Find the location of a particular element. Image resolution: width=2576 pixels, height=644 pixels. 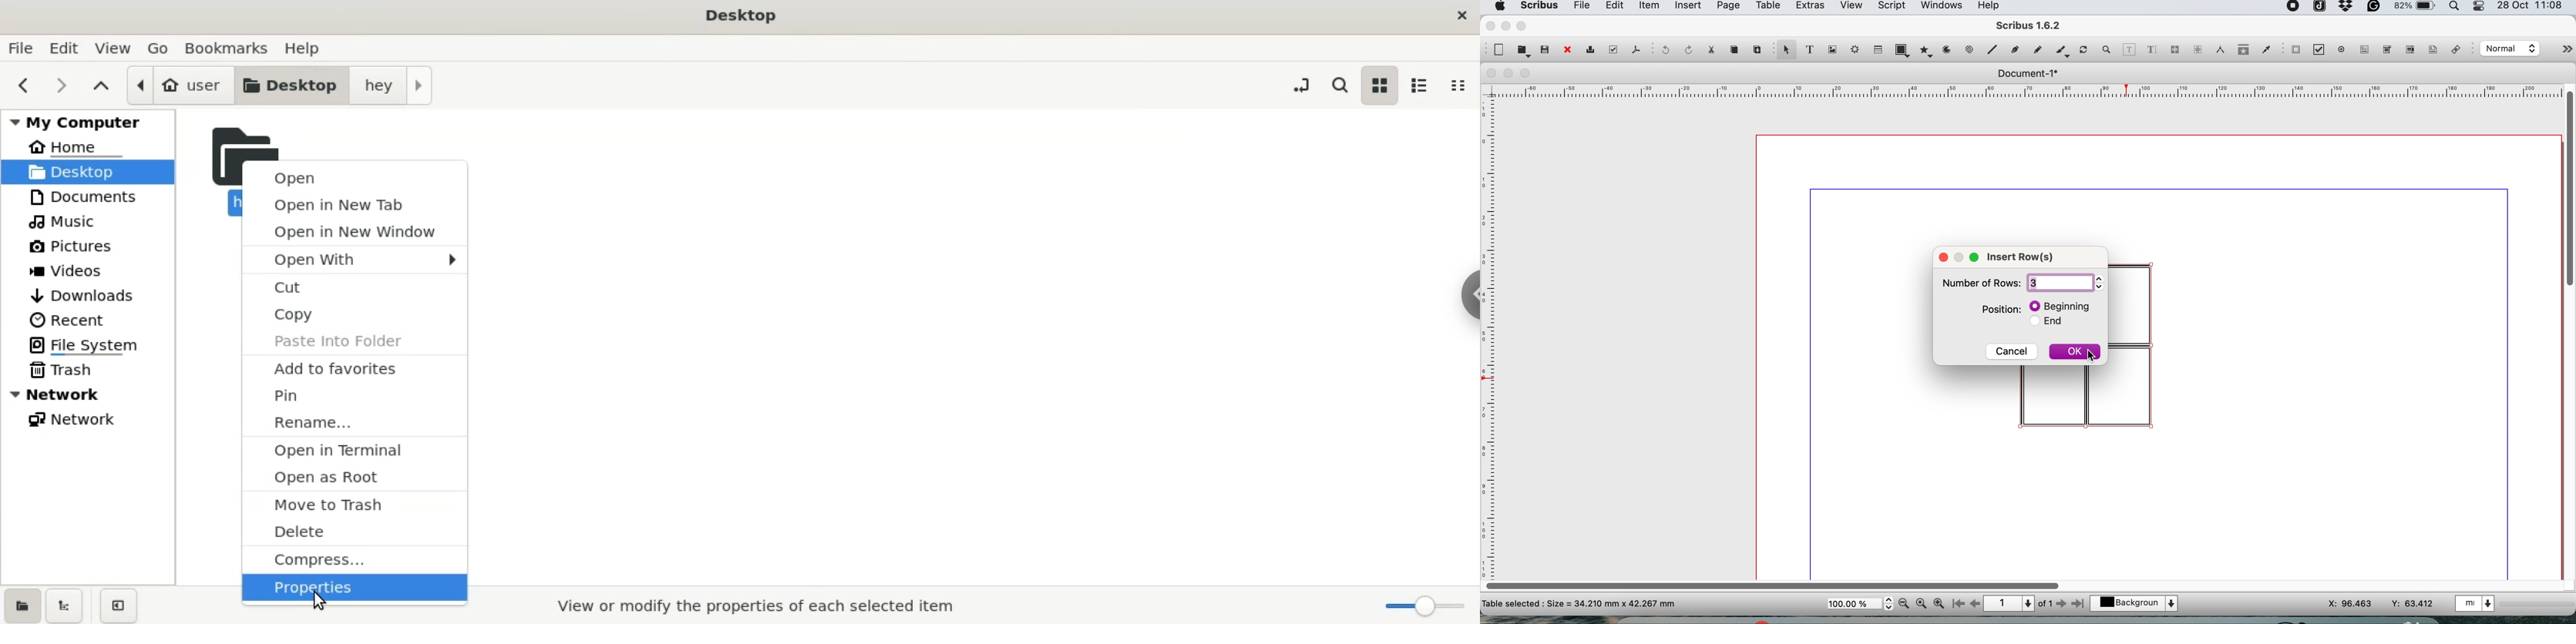

select the current layer is located at coordinates (2139, 604).